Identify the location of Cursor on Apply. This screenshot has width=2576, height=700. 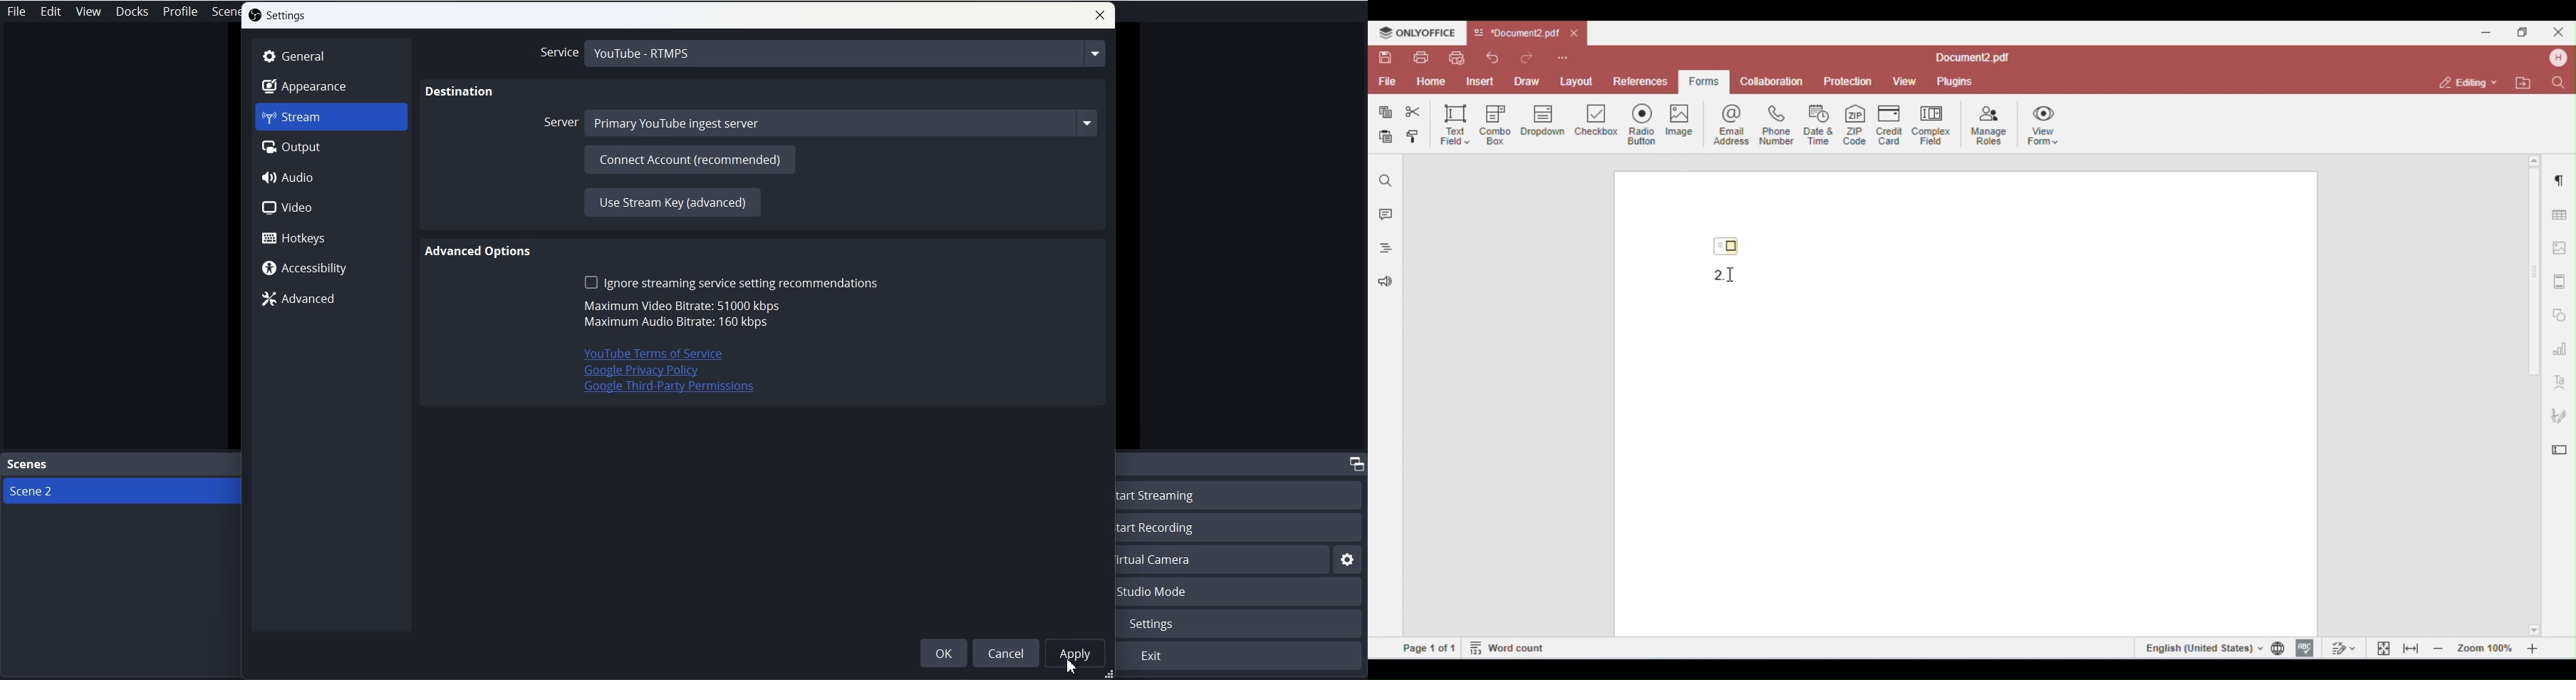
(1071, 667).